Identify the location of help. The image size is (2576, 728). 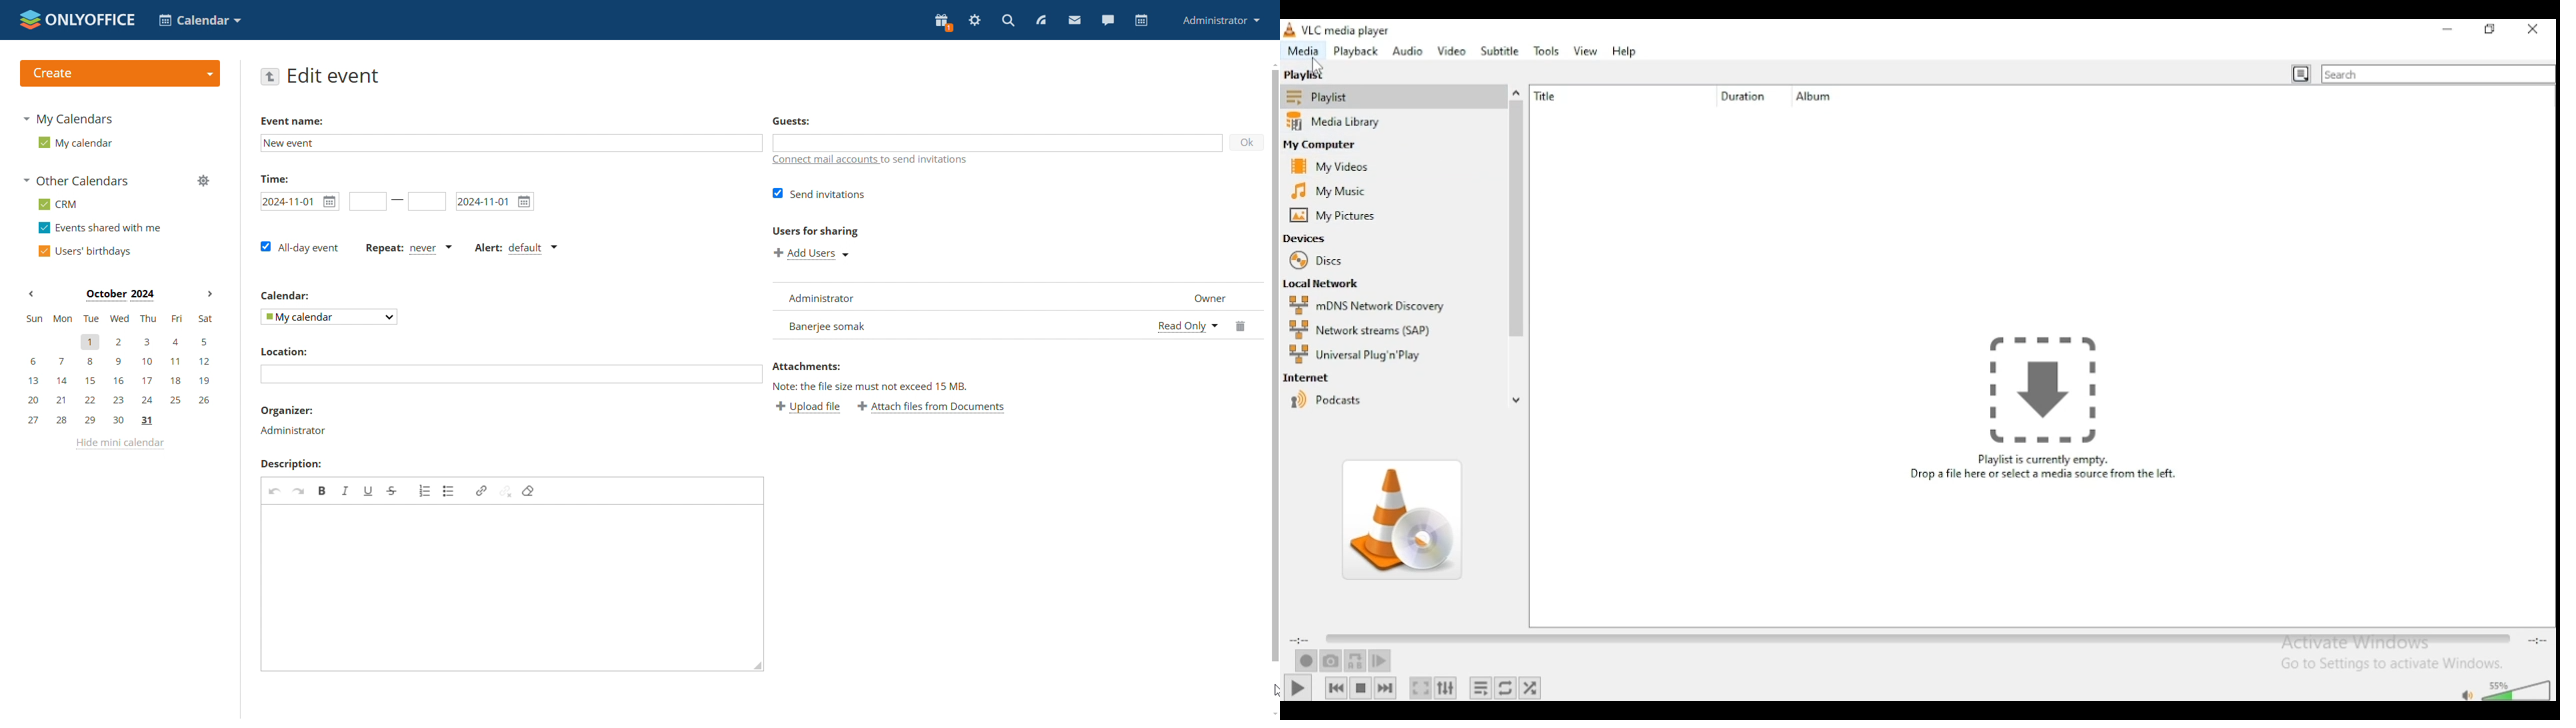
(1626, 51).